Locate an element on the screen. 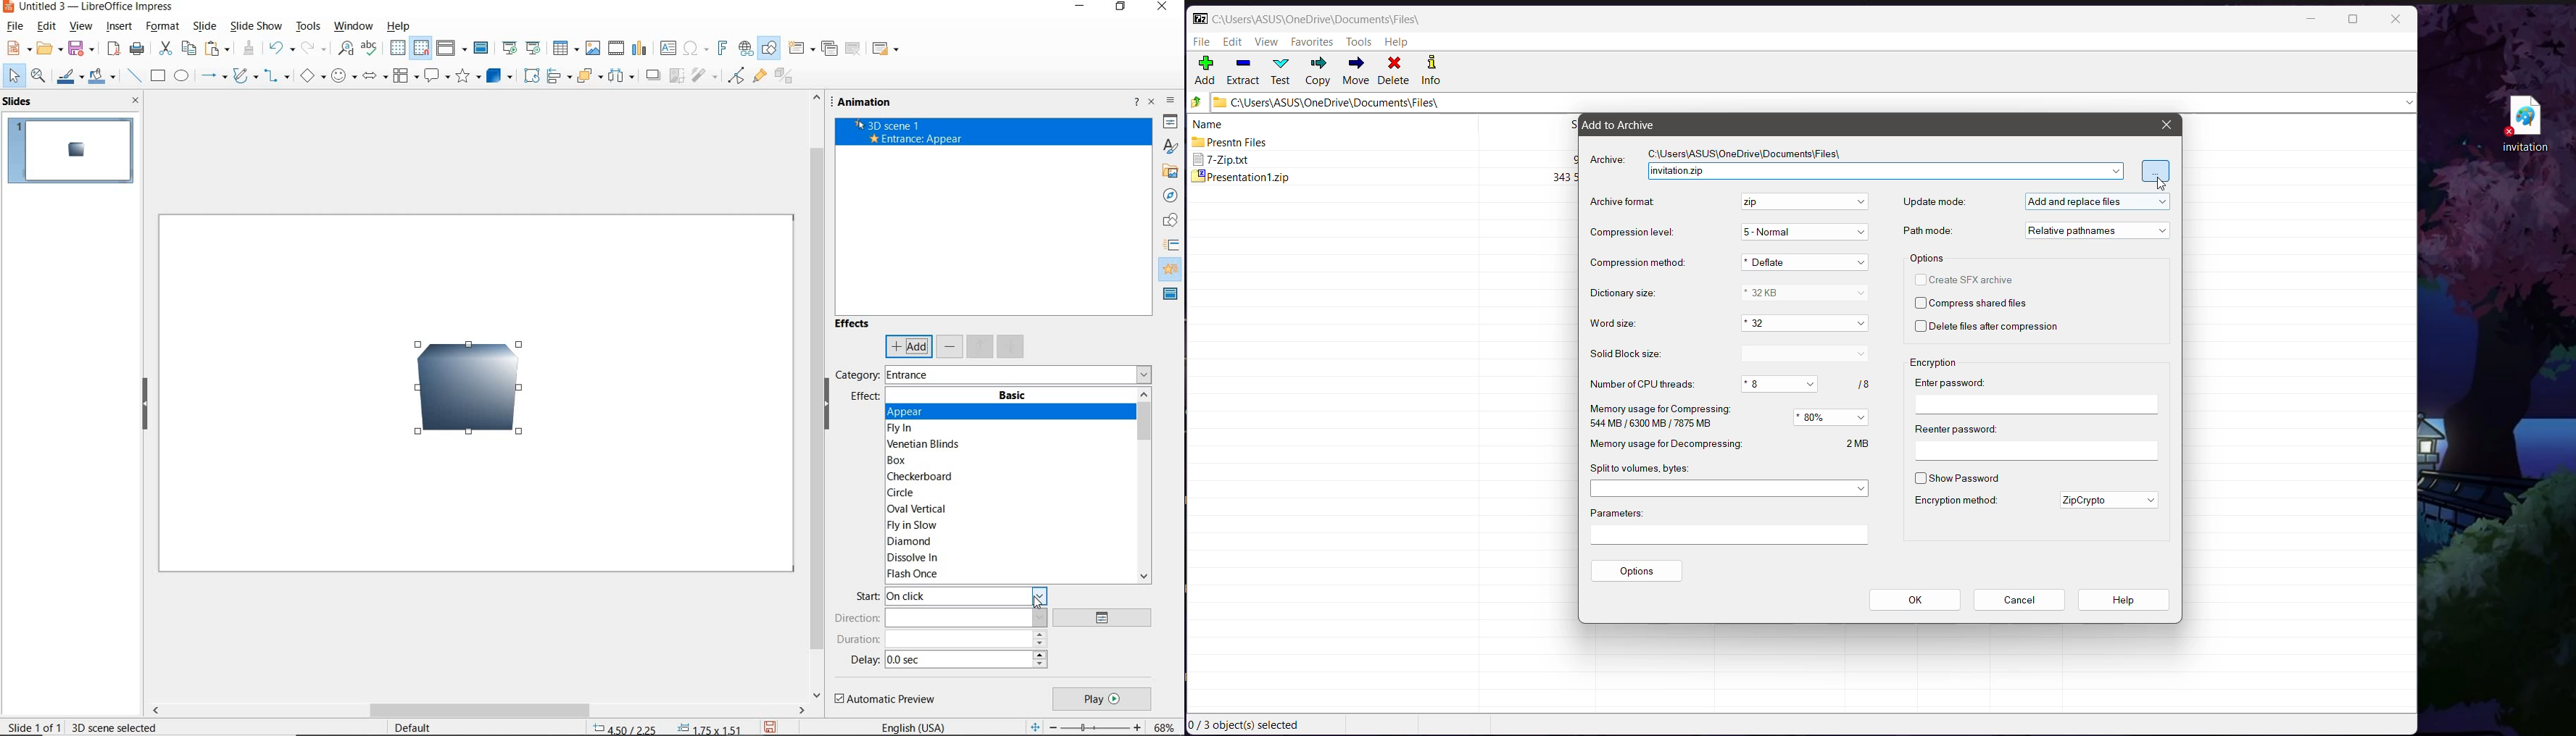 The image size is (2576, 756). close is located at coordinates (136, 101).